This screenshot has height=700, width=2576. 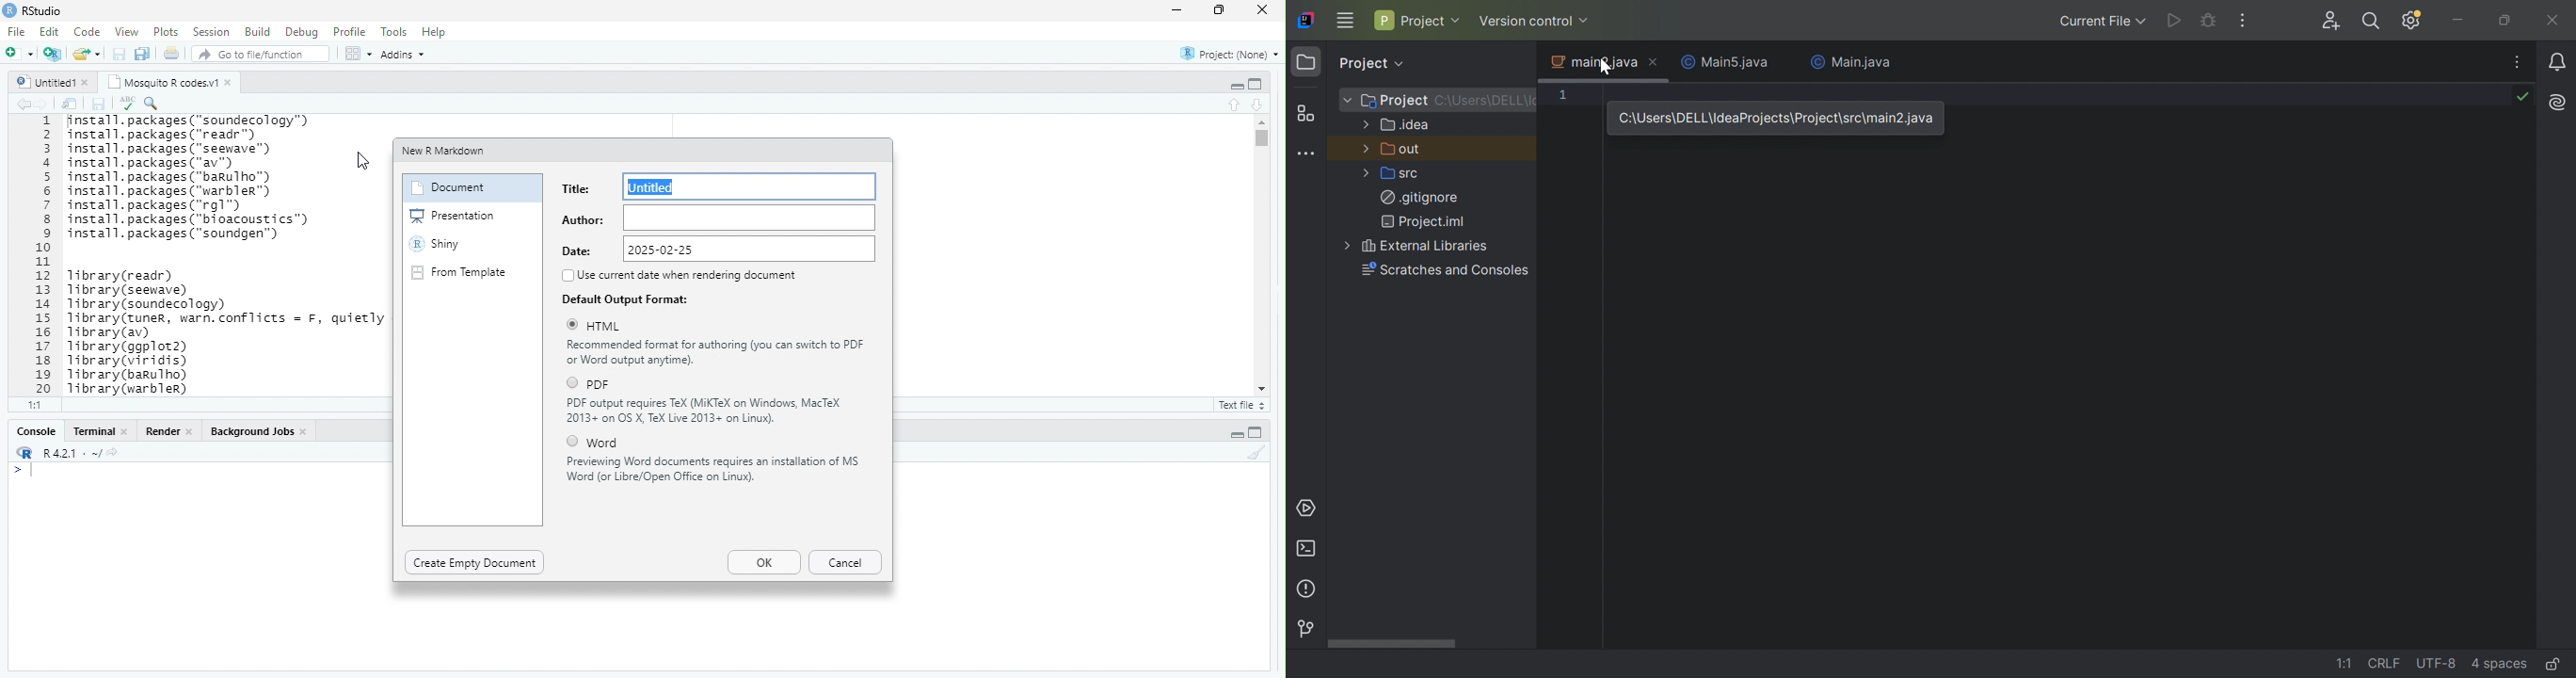 I want to click on add file, so click(x=54, y=54).